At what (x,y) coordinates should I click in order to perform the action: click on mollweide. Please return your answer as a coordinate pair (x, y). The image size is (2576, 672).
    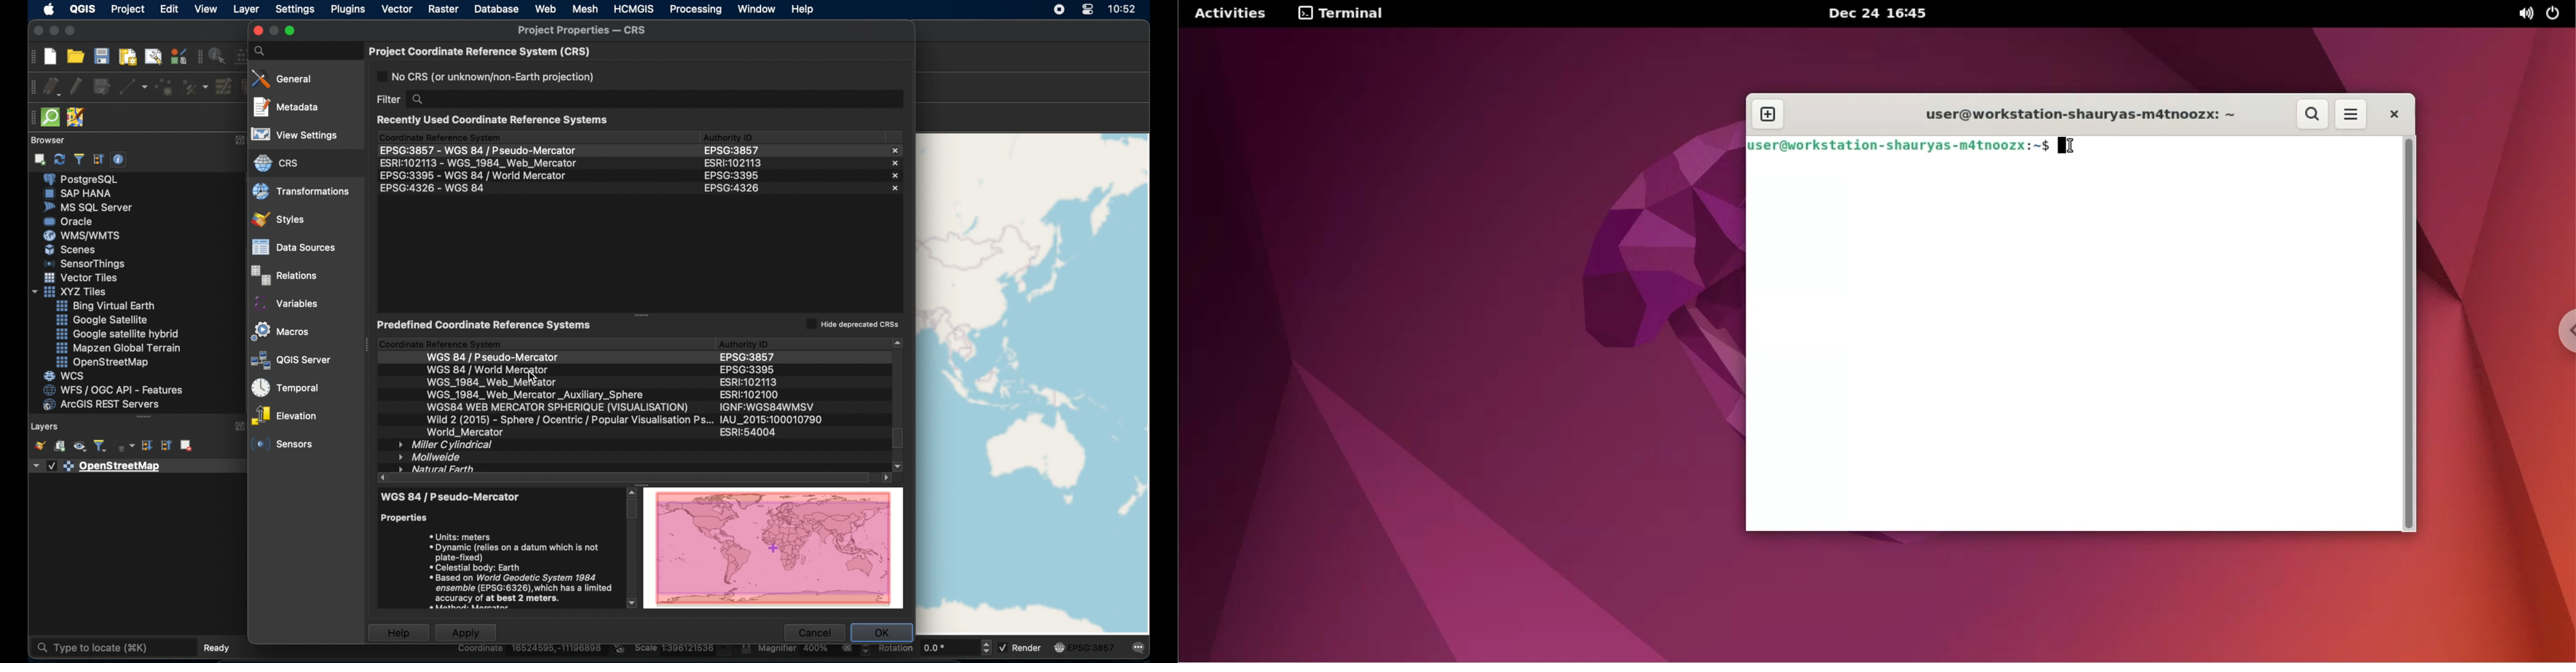
    Looking at the image, I should click on (432, 456).